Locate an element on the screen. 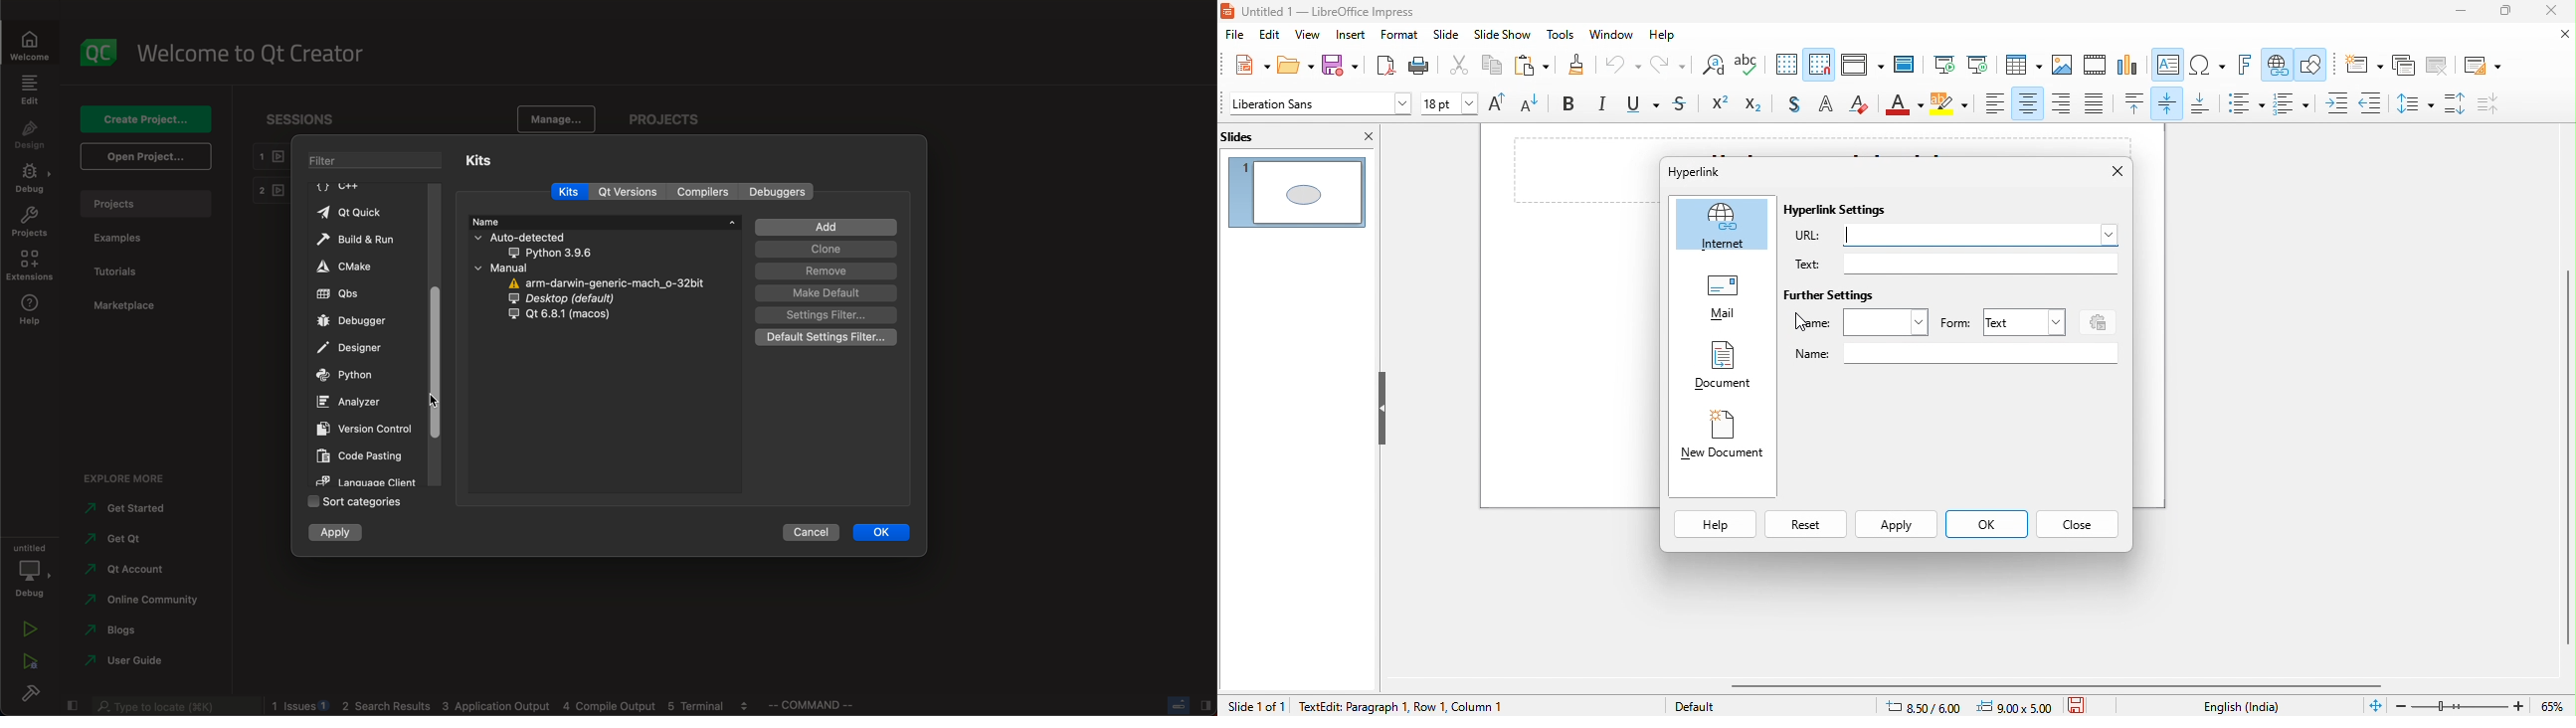 The image size is (2576, 728). tools is located at coordinates (1559, 36).